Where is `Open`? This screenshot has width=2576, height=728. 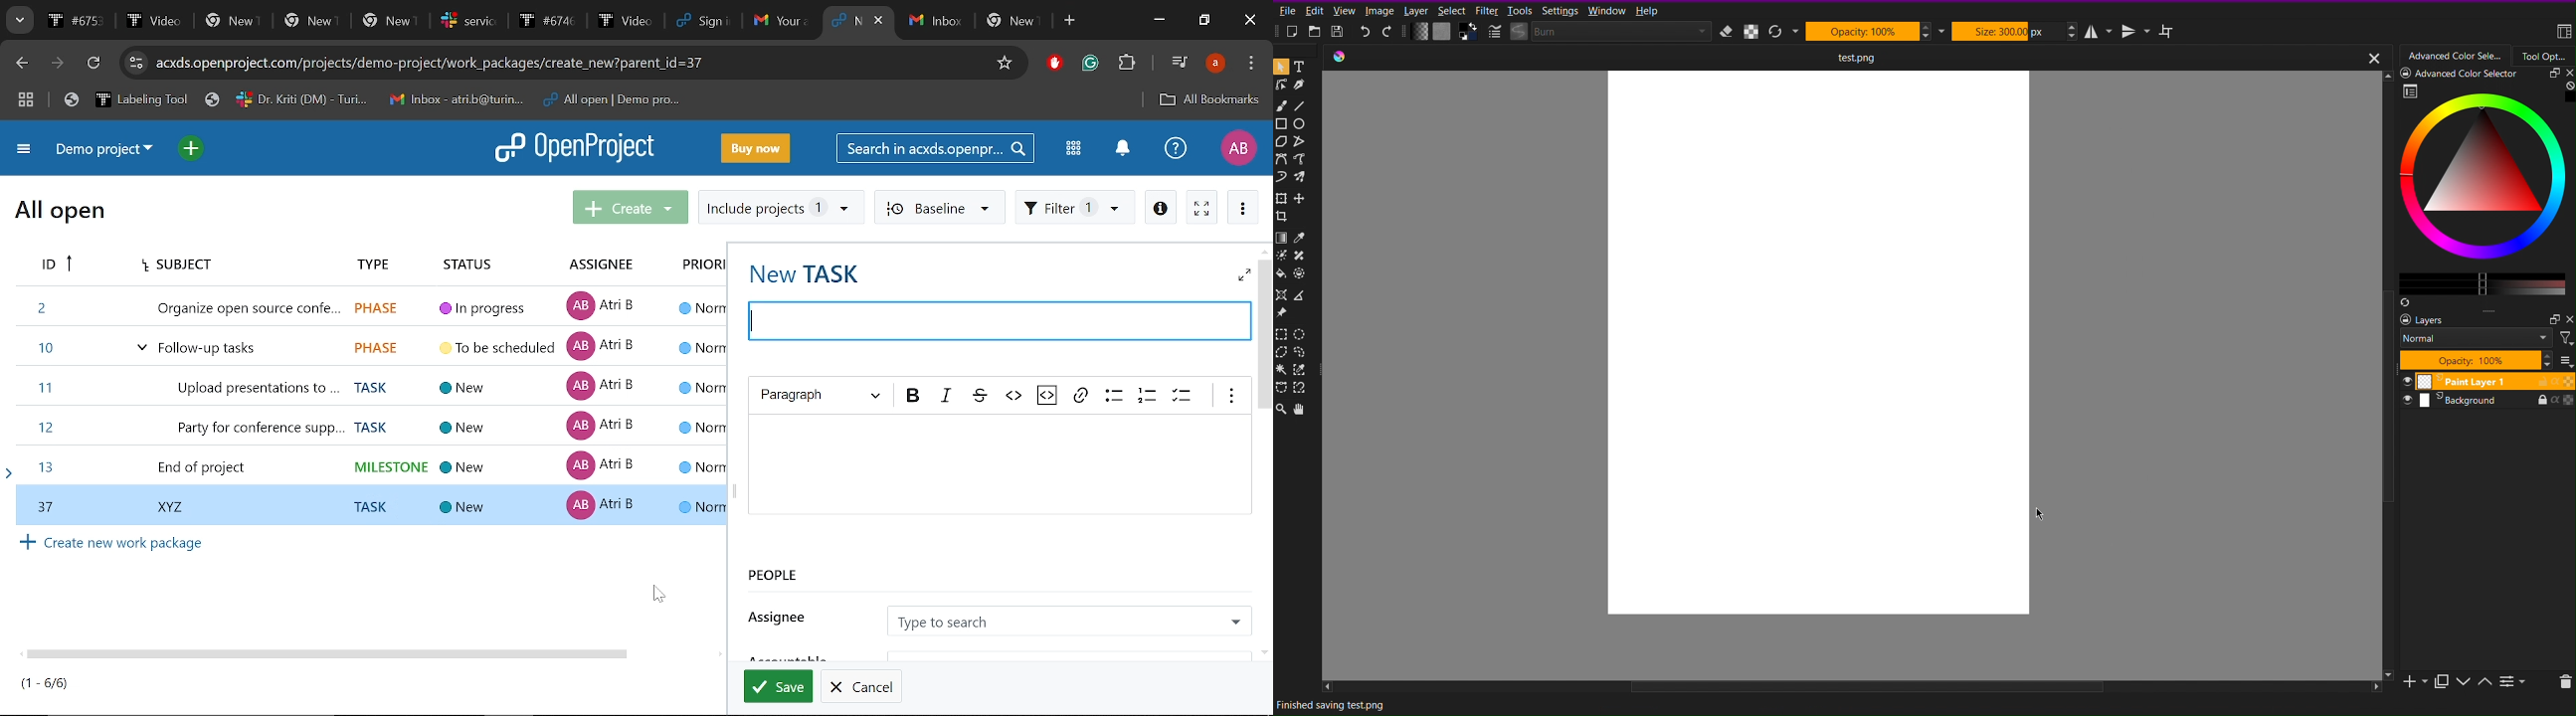
Open is located at coordinates (1317, 33).